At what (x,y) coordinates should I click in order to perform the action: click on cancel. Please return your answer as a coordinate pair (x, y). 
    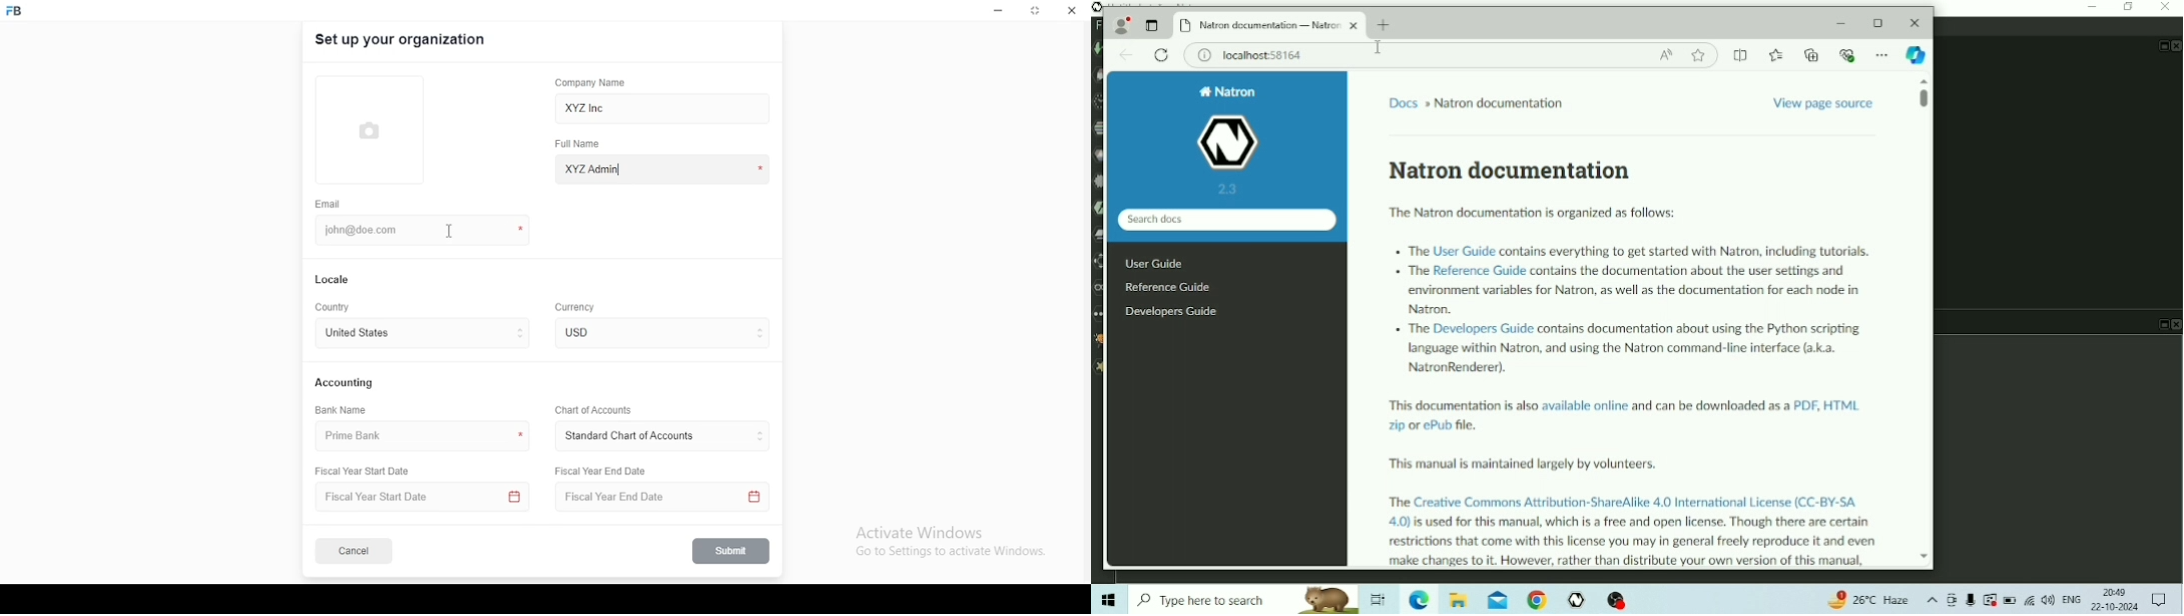
    Looking at the image, I should click on (354, 552).